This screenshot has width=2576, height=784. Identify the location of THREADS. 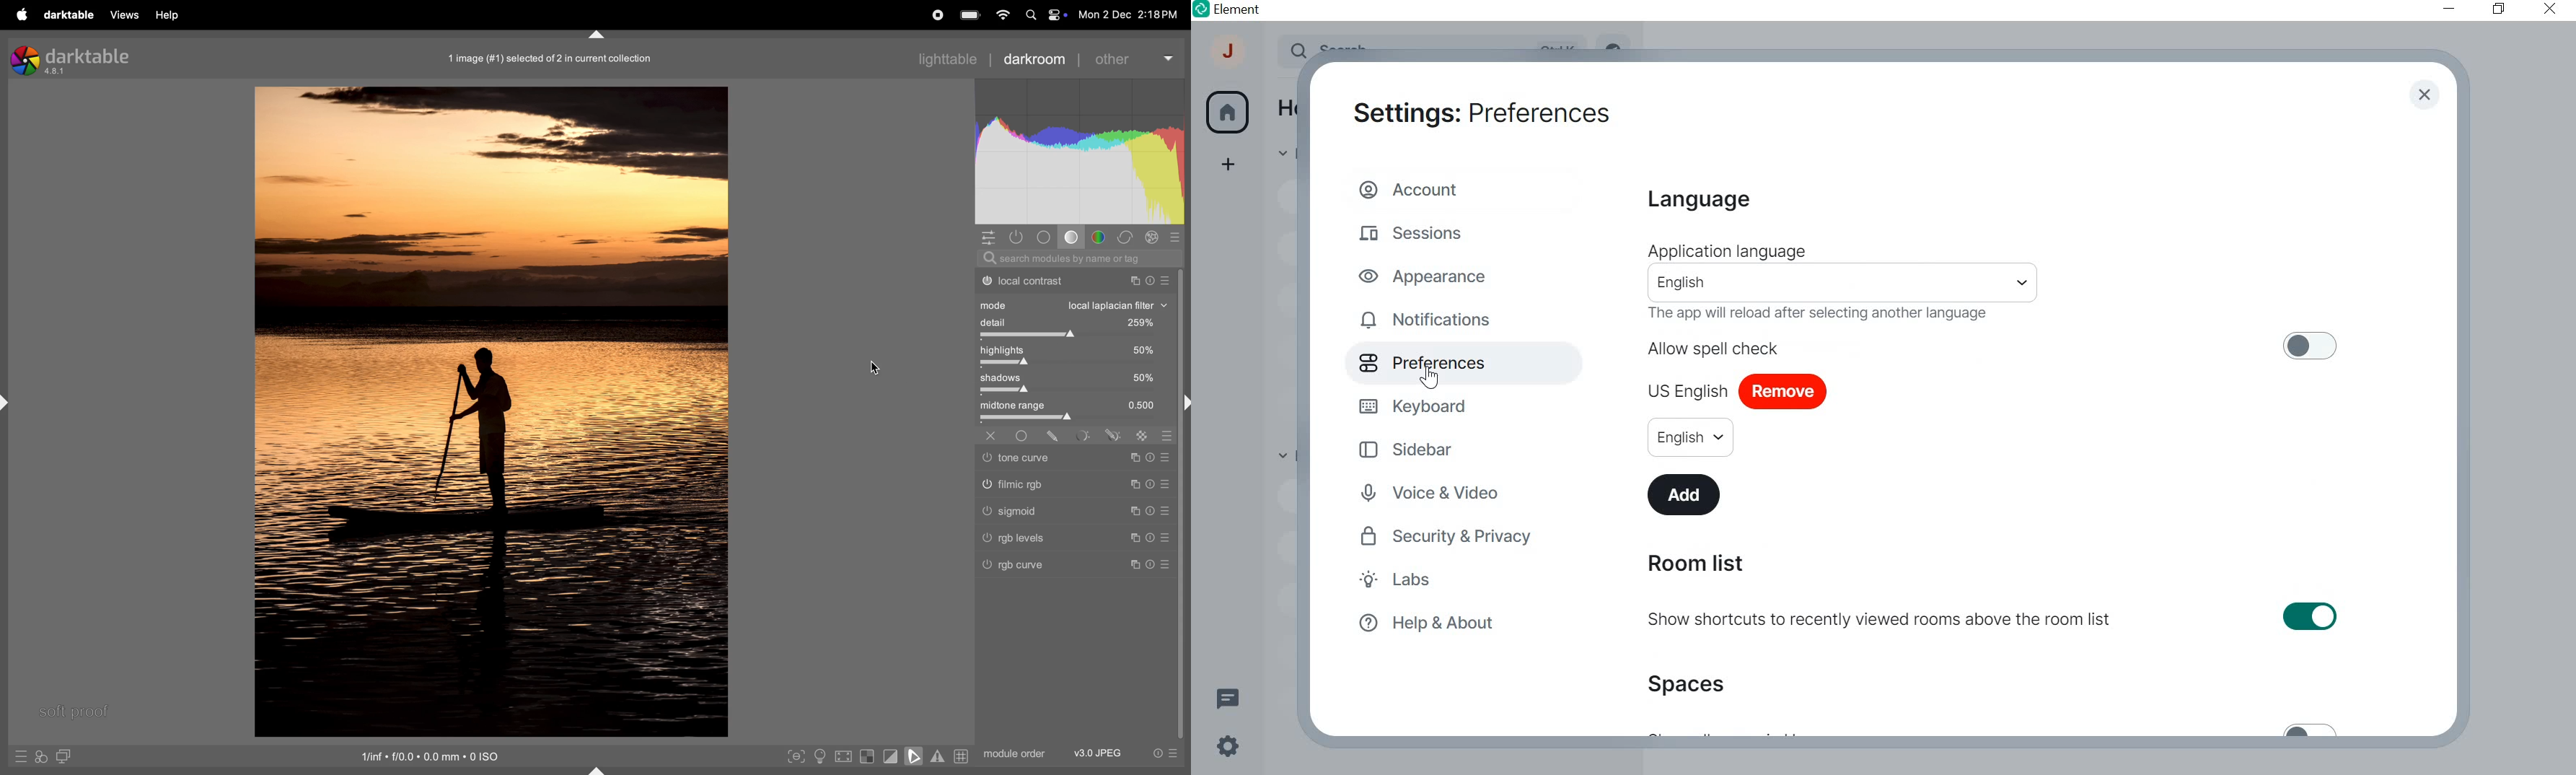
(1227, 696).